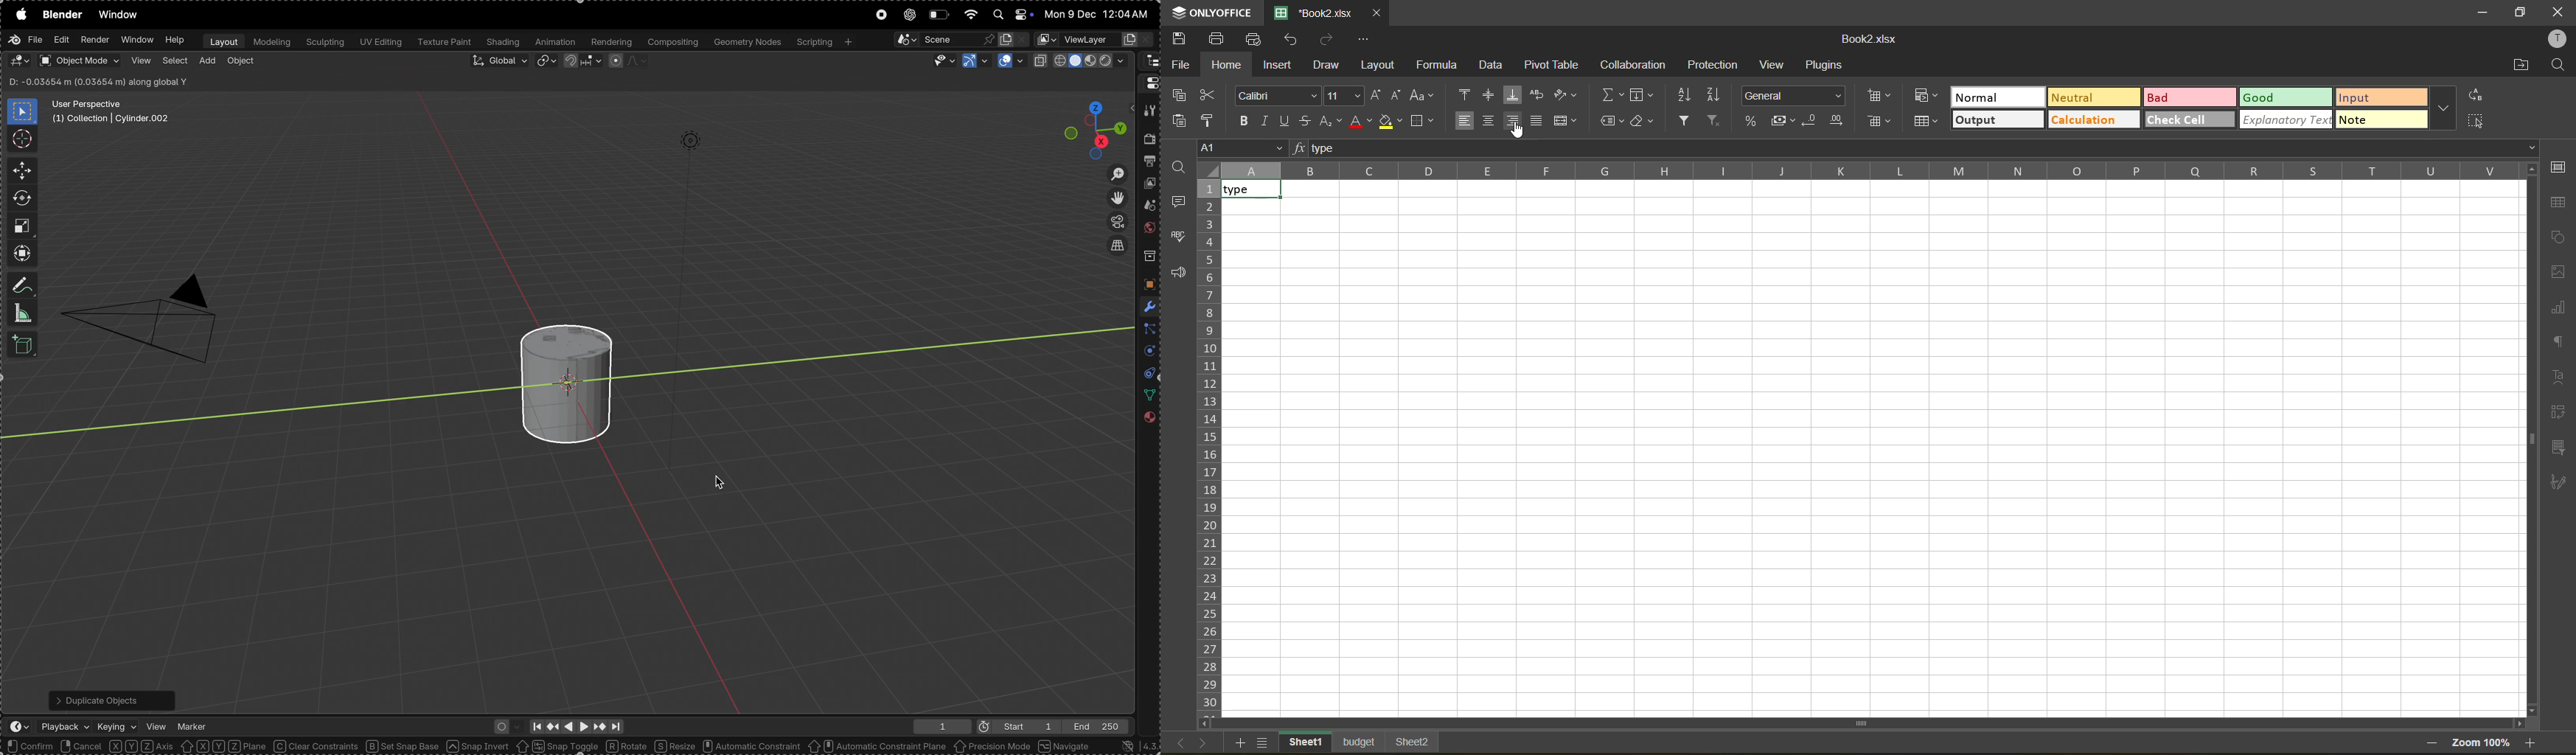  What do you see at coordinates (317, 747) in the screenshot?
I see `clear constraints` at bounding box center [317, 747].